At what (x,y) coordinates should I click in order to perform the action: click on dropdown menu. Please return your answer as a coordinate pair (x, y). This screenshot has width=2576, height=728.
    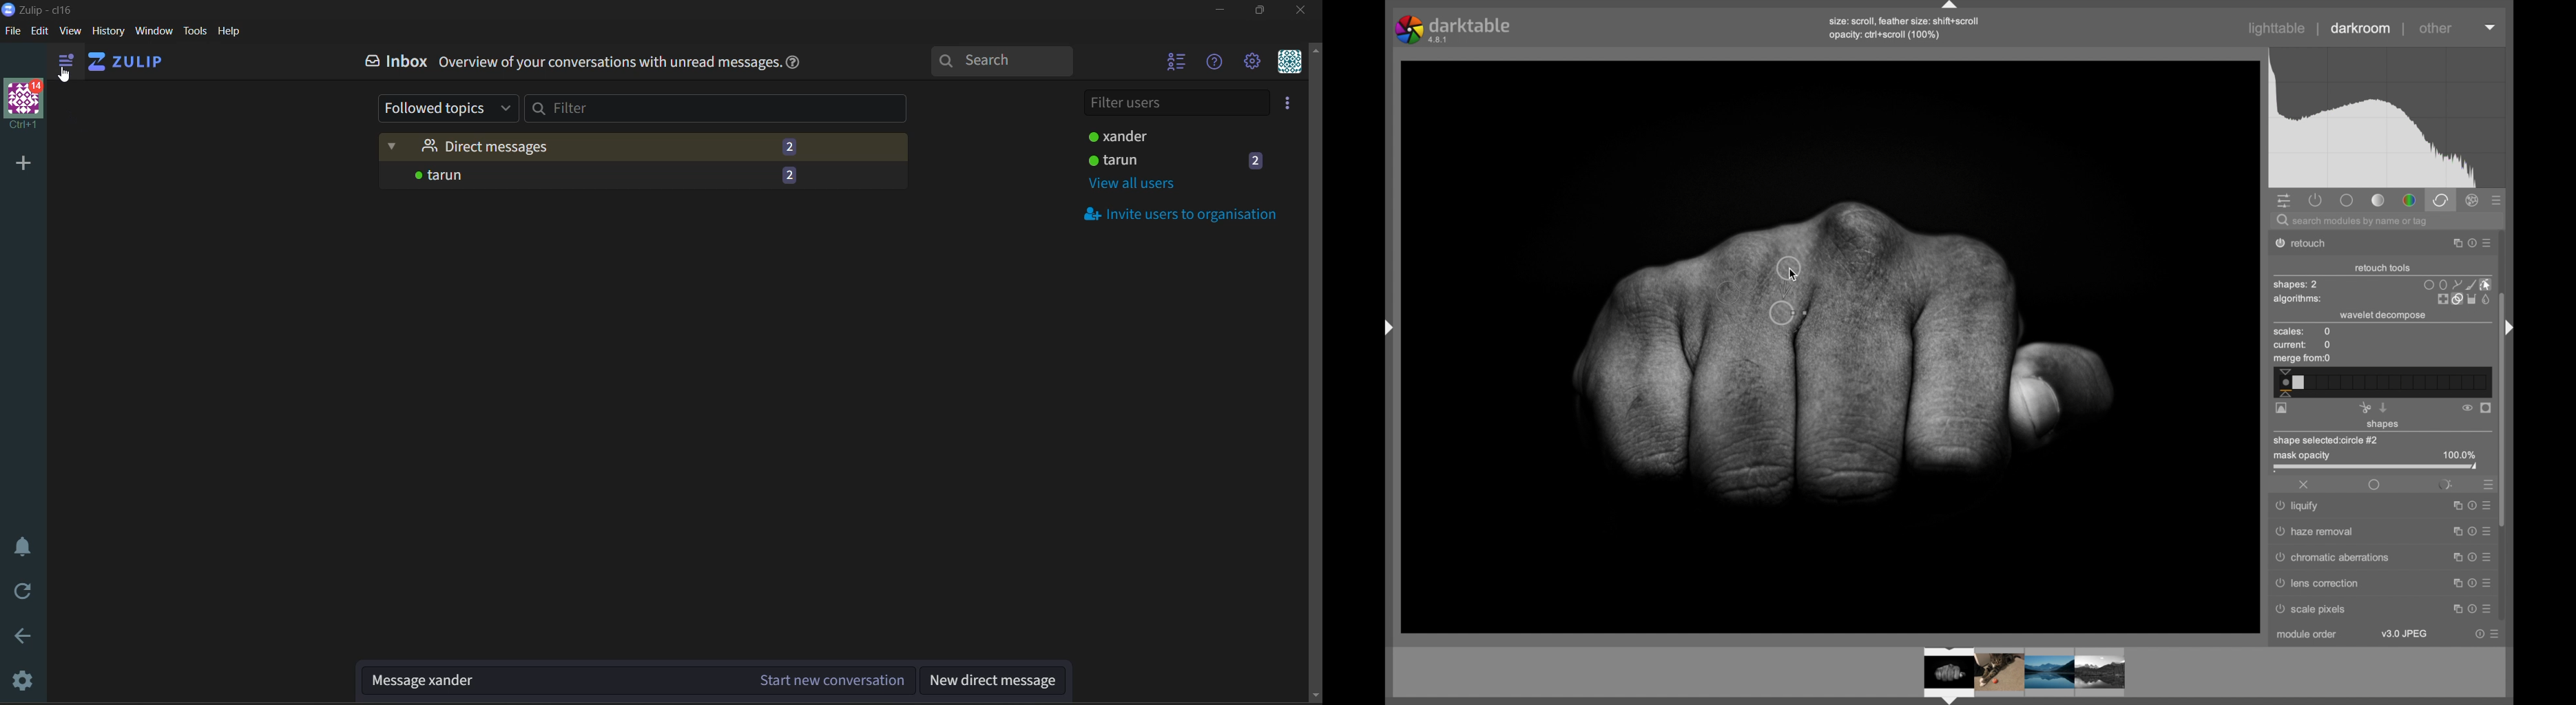
    Looking at the image, I should click on (2491, 26).